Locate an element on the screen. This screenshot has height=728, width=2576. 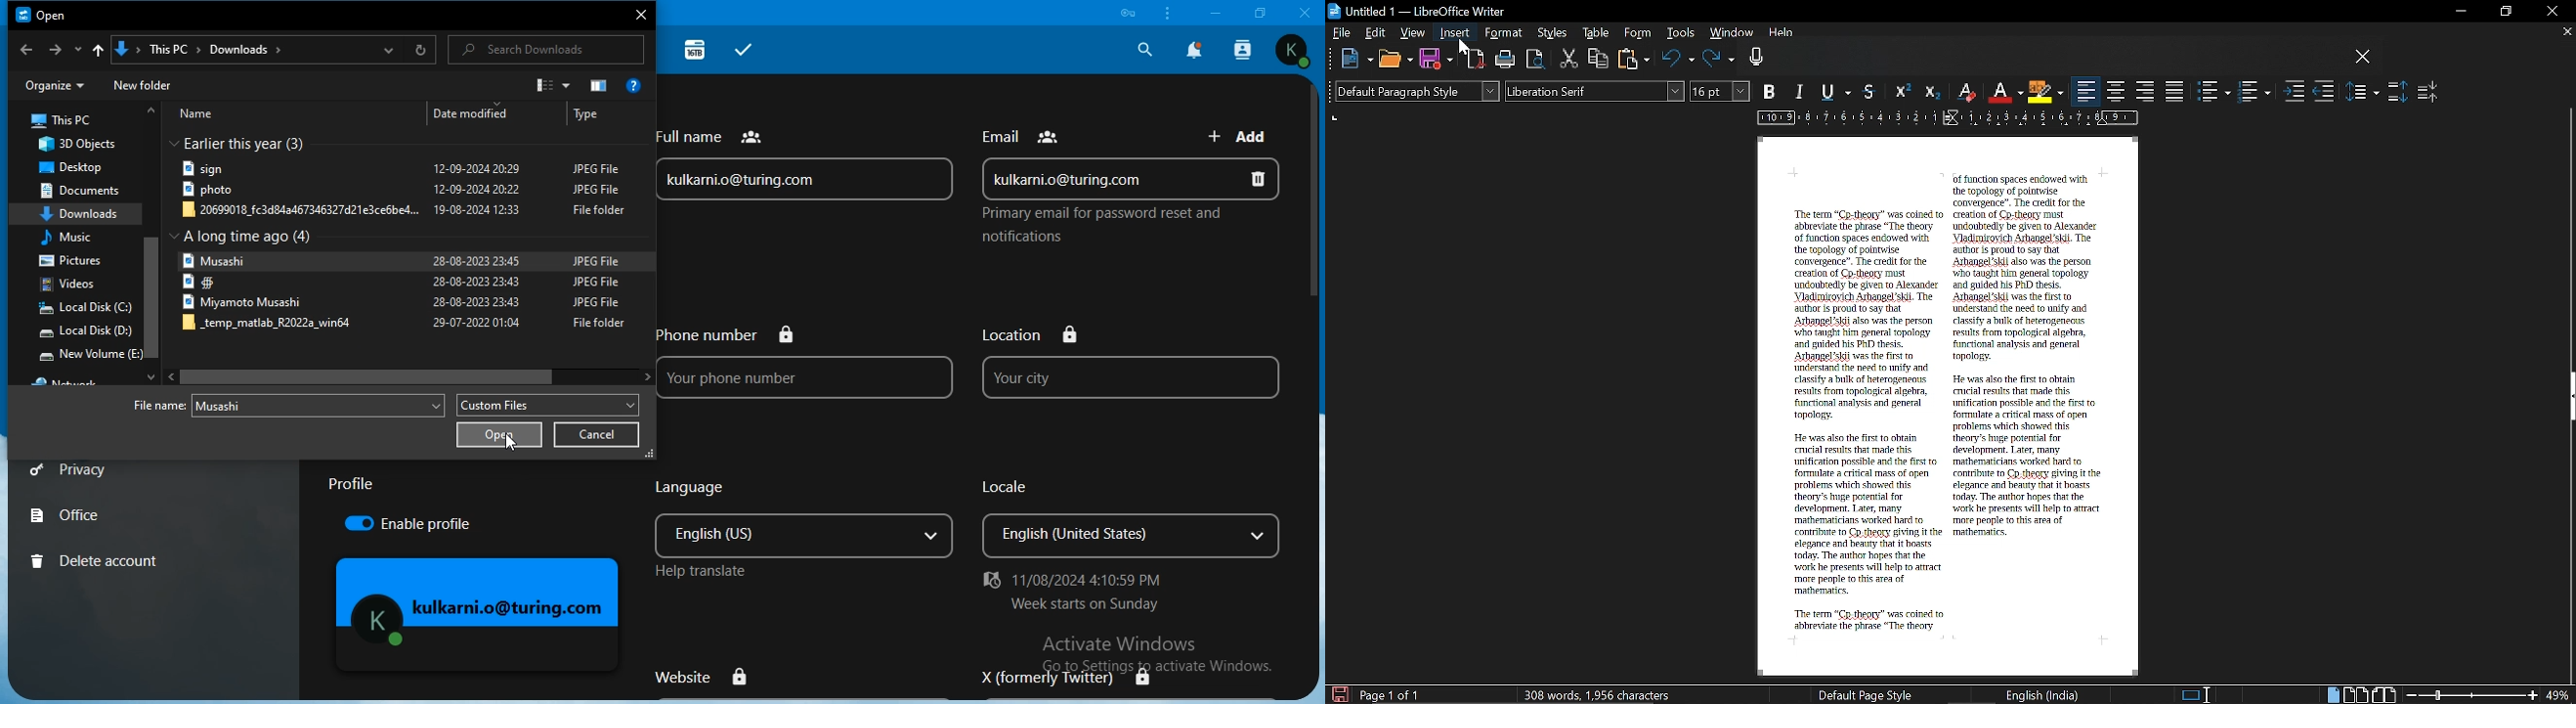
Ersaser is located at coordinates (1967, 93).